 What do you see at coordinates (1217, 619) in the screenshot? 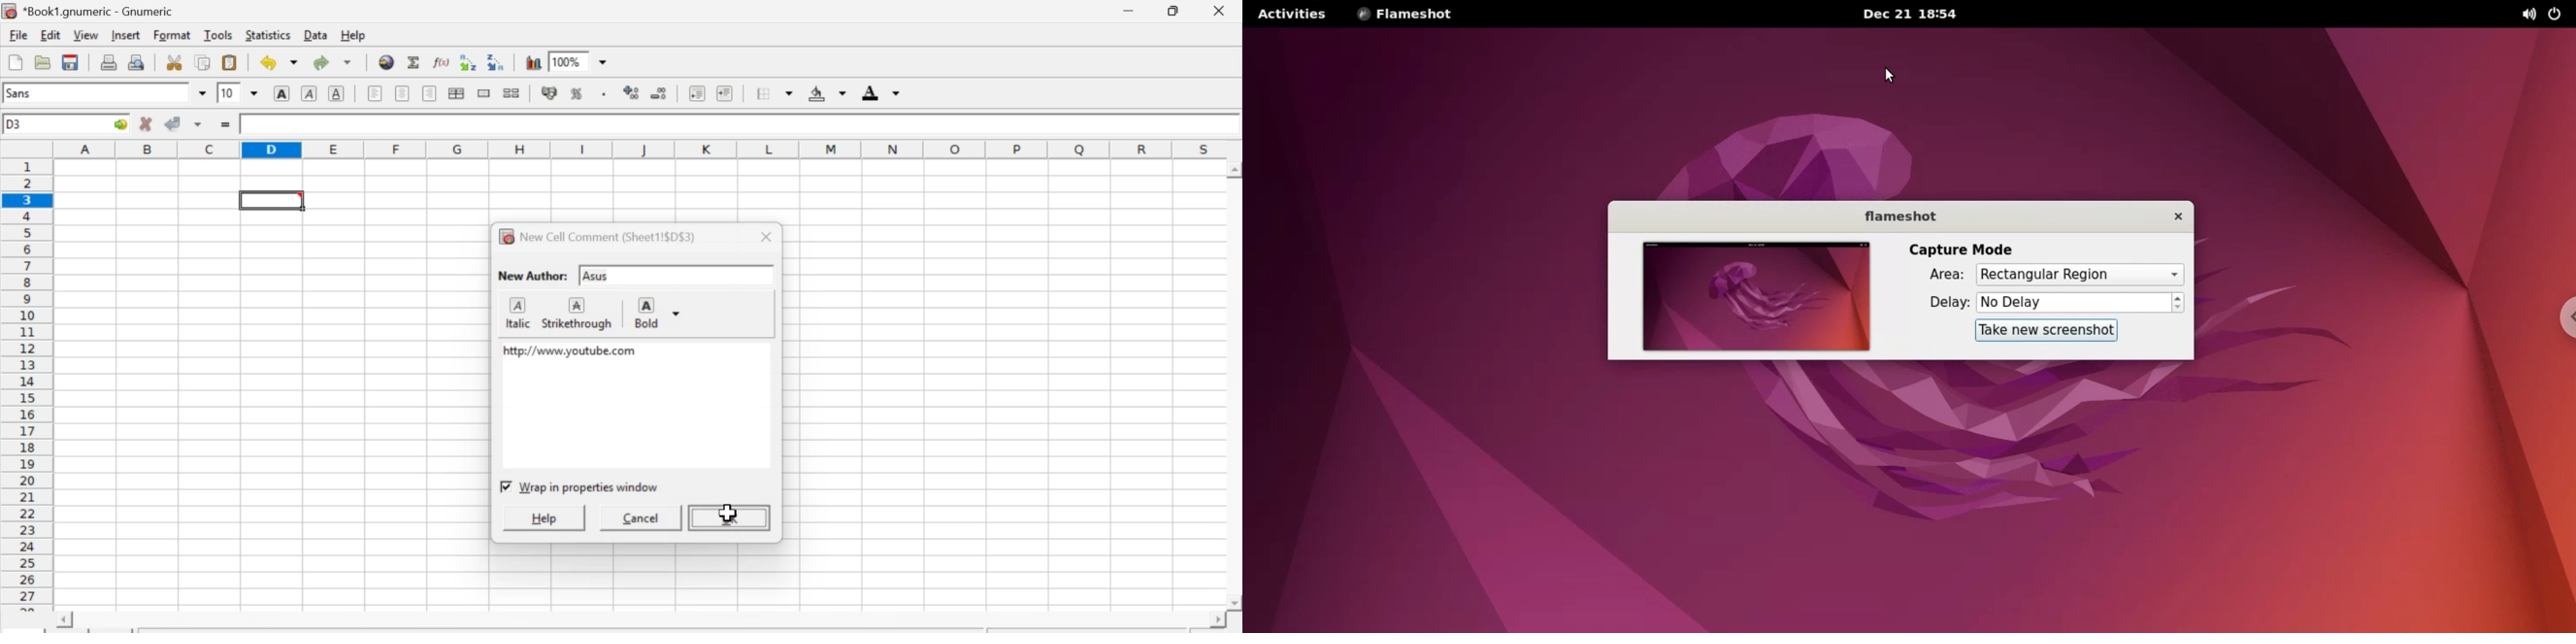
I see `scroll right` at bounding box center [1217, 619].